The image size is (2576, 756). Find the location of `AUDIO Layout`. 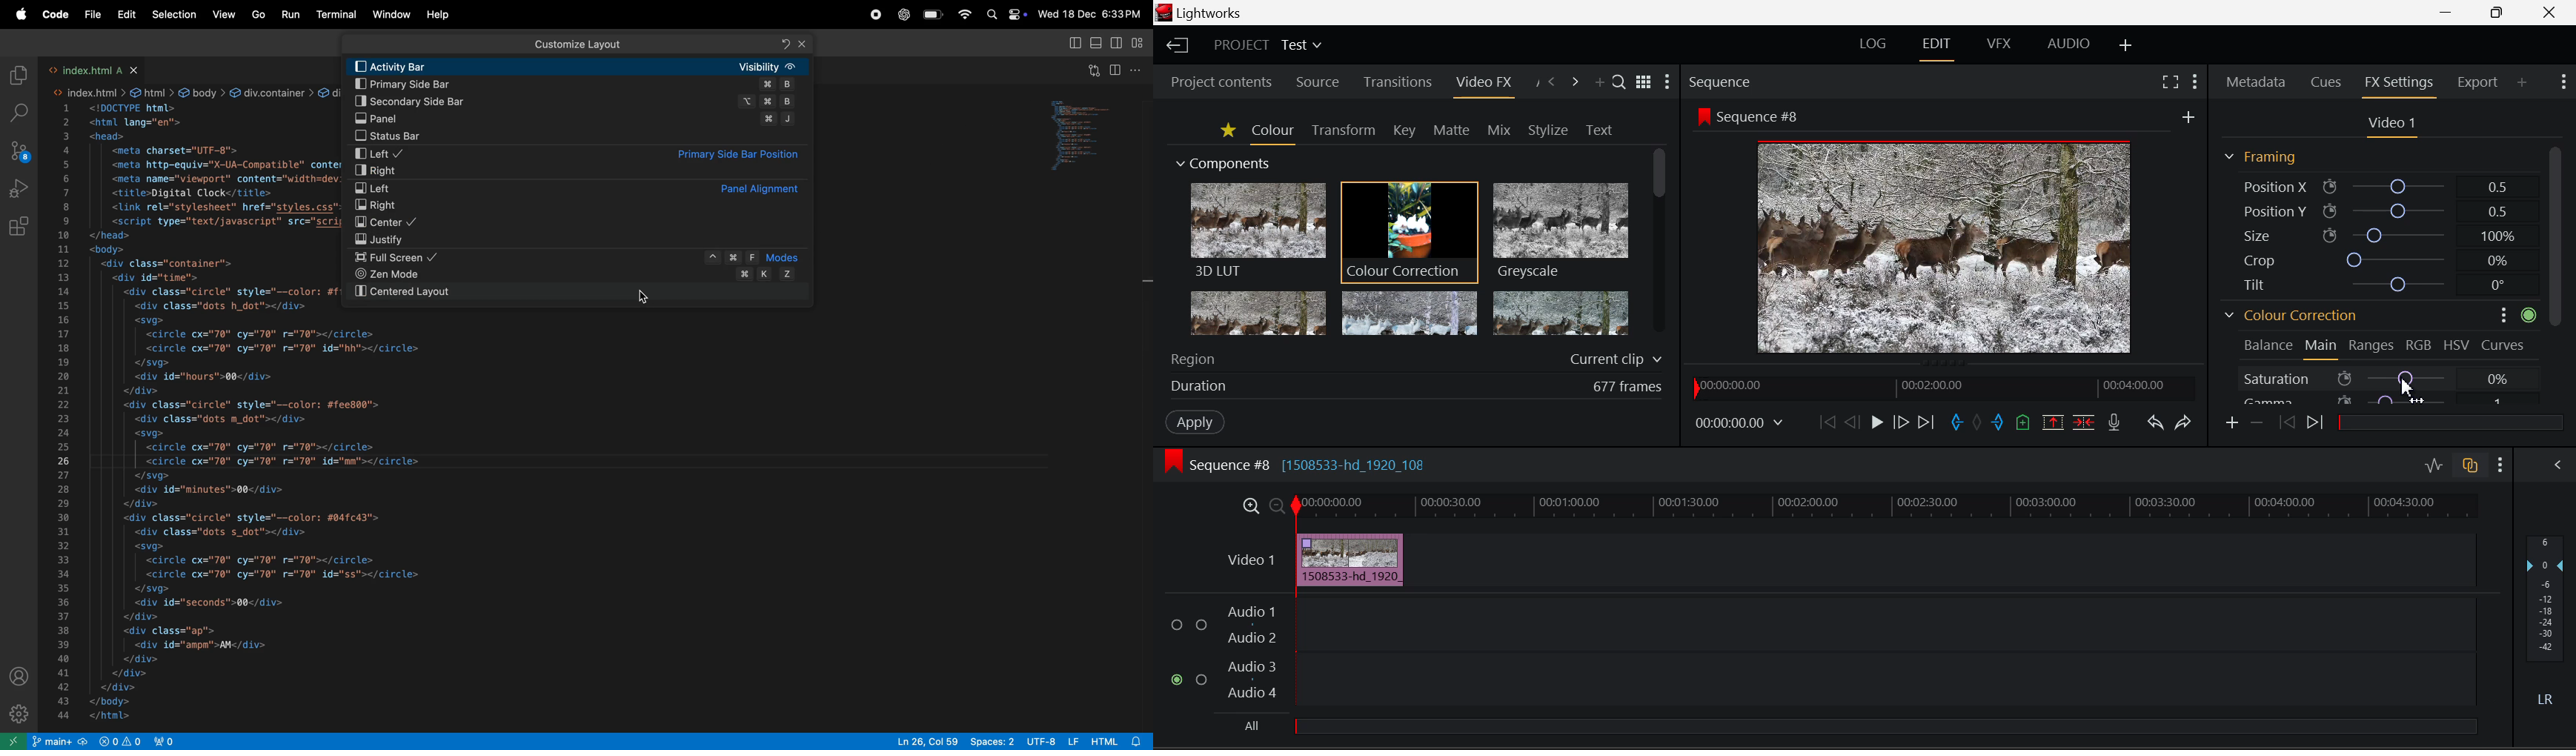

AUDIO Layout is located at coordinates (2063, 45).